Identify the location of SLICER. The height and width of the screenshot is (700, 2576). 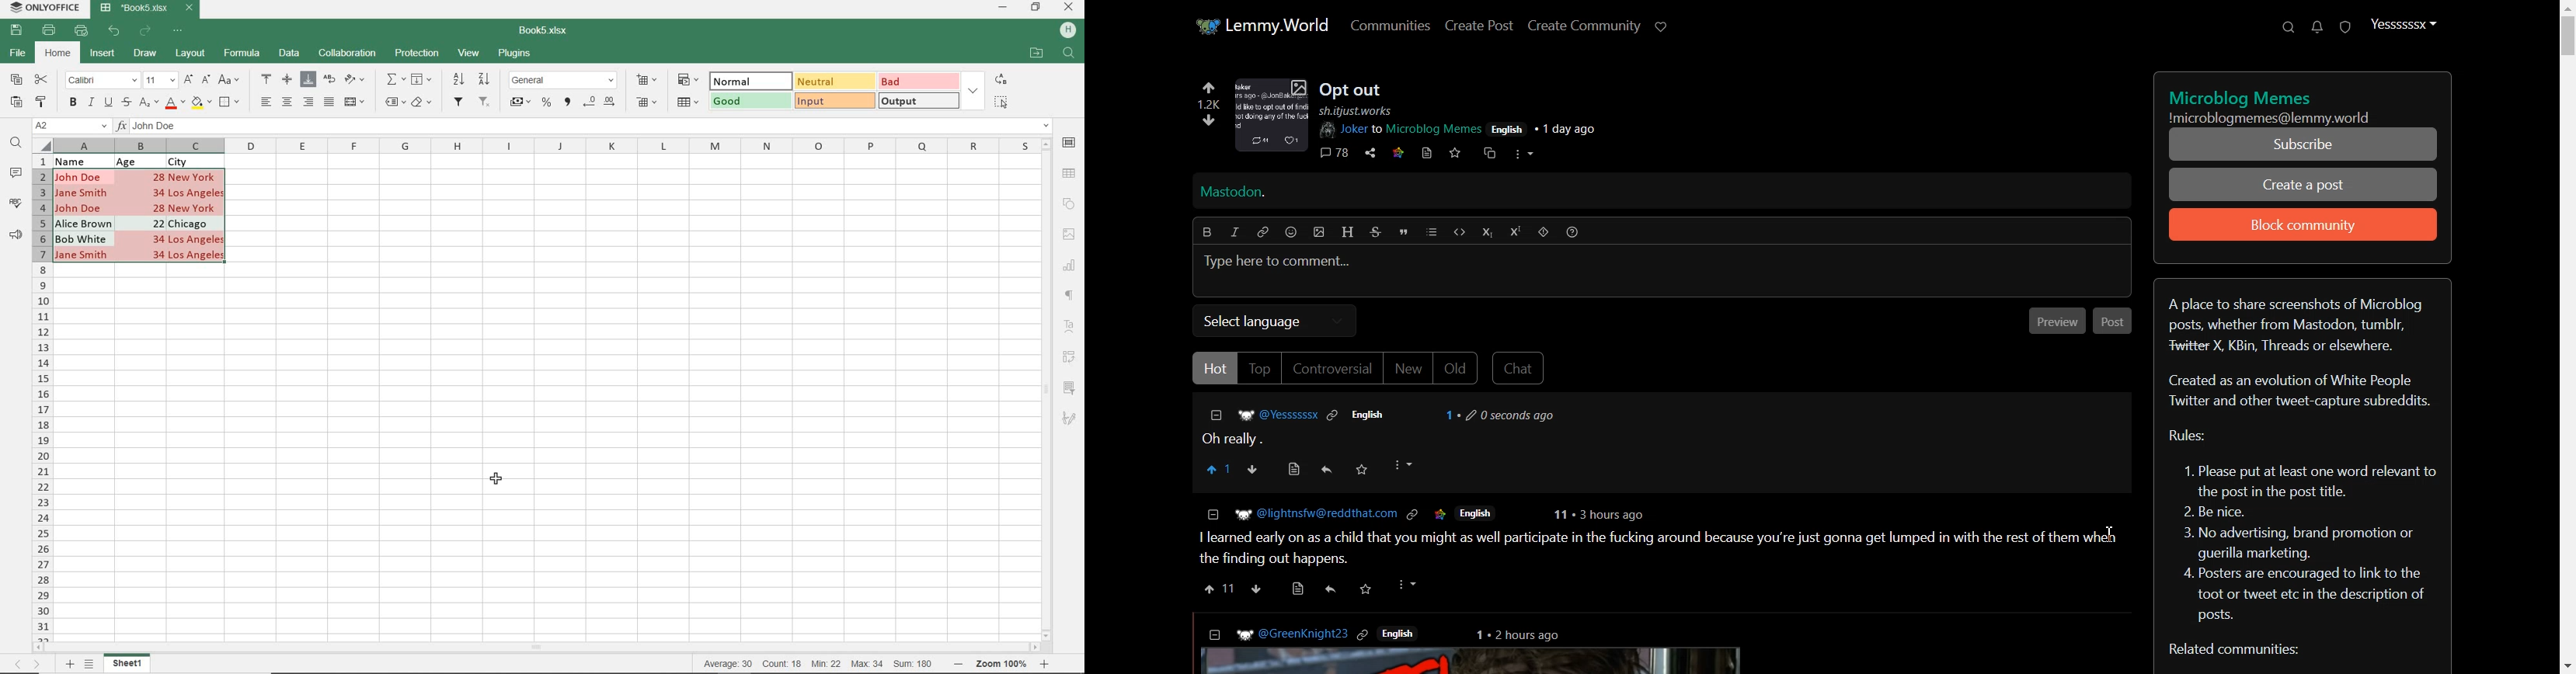
(1071, 389).